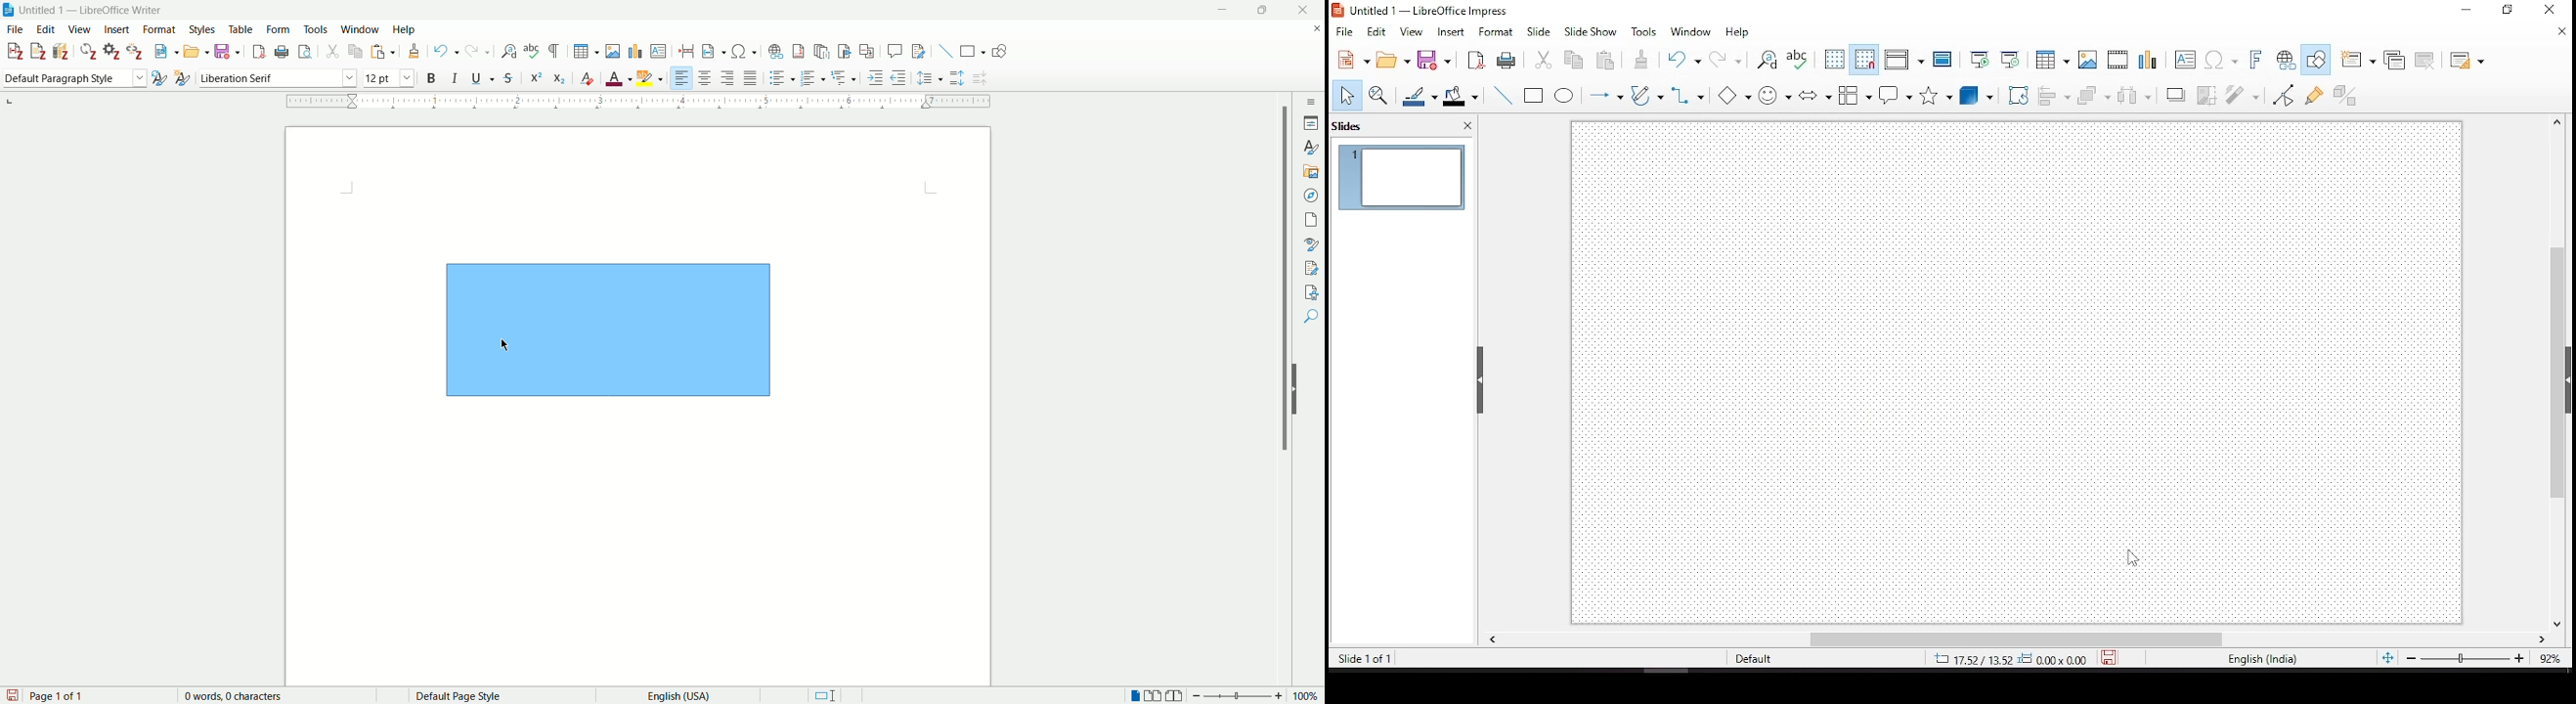 This screenshot has height=728, width=2576. I want to click on zoom bar, so click(1241, 696).